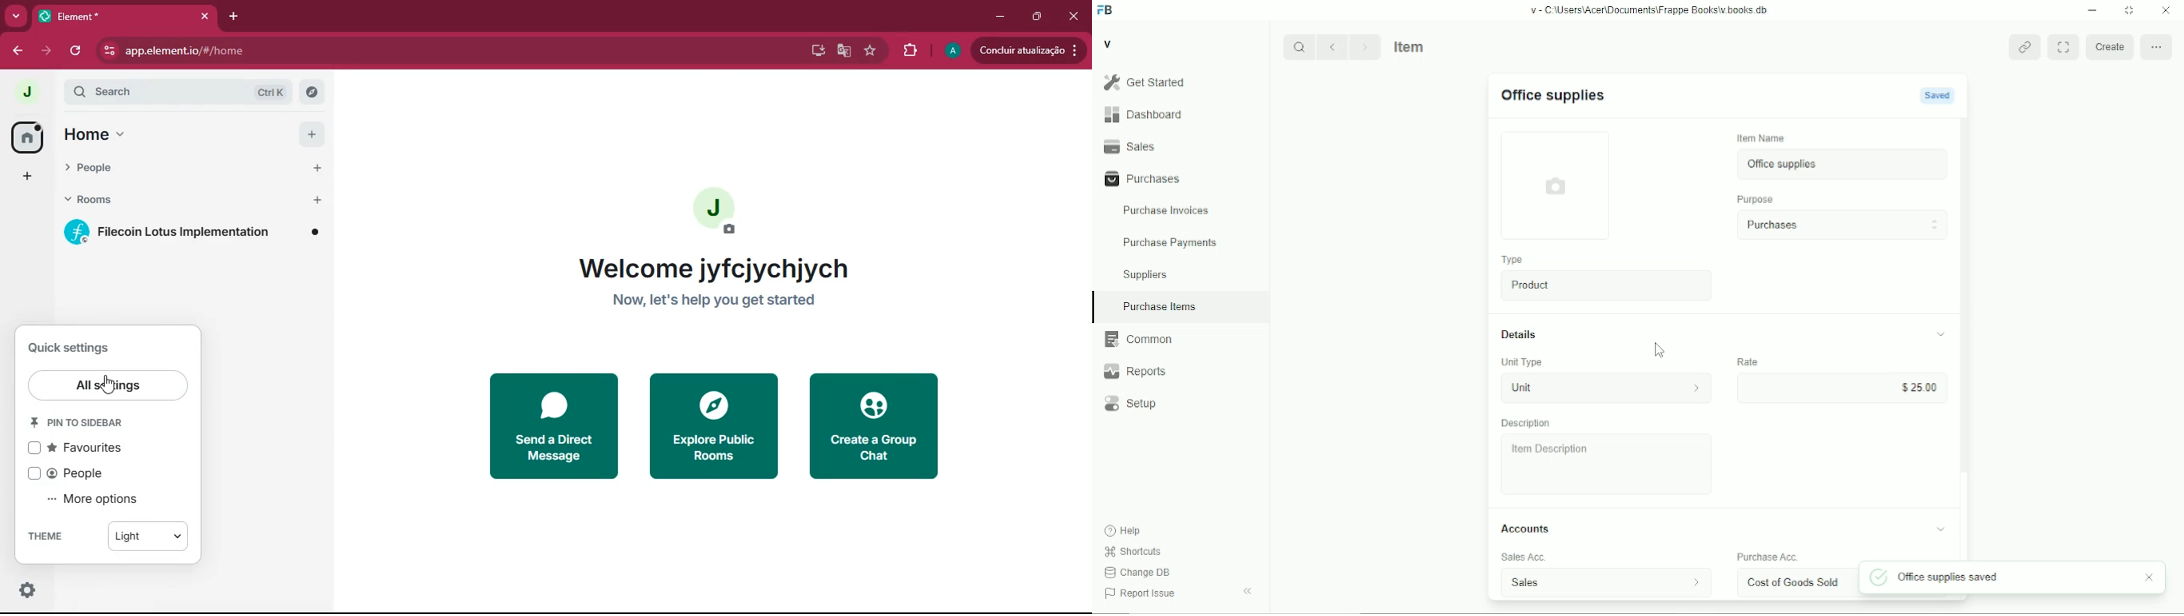  Describe the element at coordinates (1299, 47) in the screenshot. I see `Search` at that location.